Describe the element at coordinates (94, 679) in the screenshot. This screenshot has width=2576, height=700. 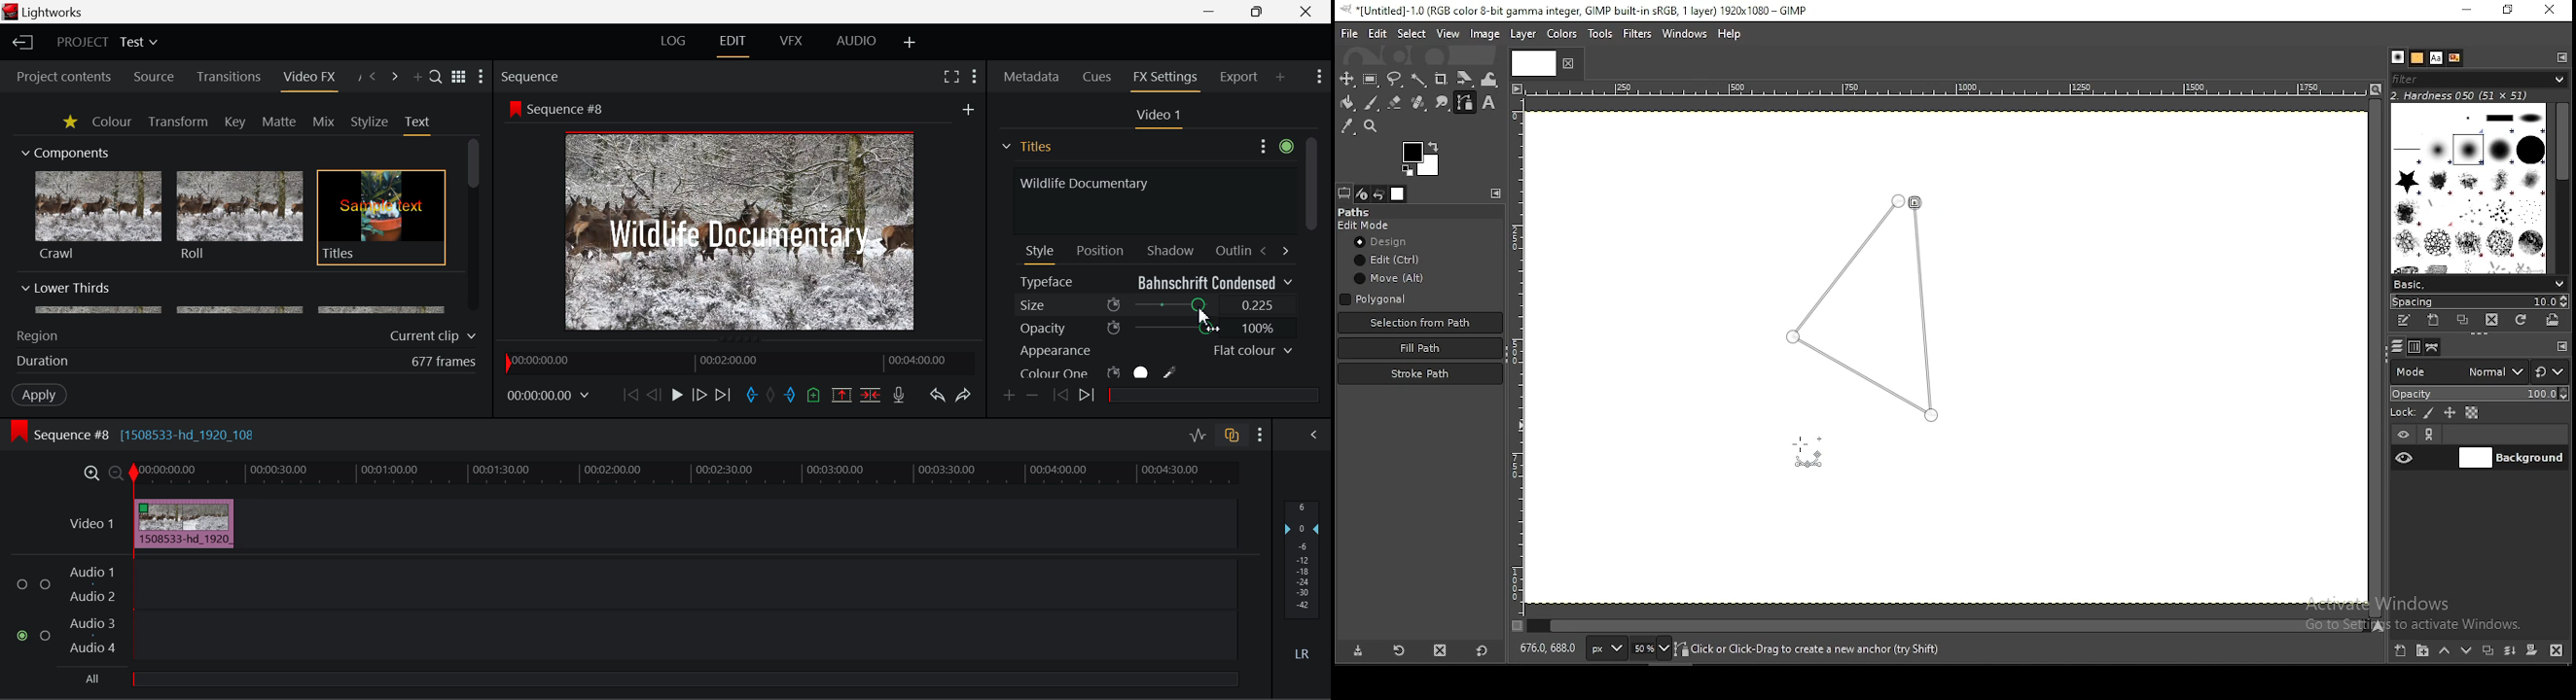
I see `All` at that location.